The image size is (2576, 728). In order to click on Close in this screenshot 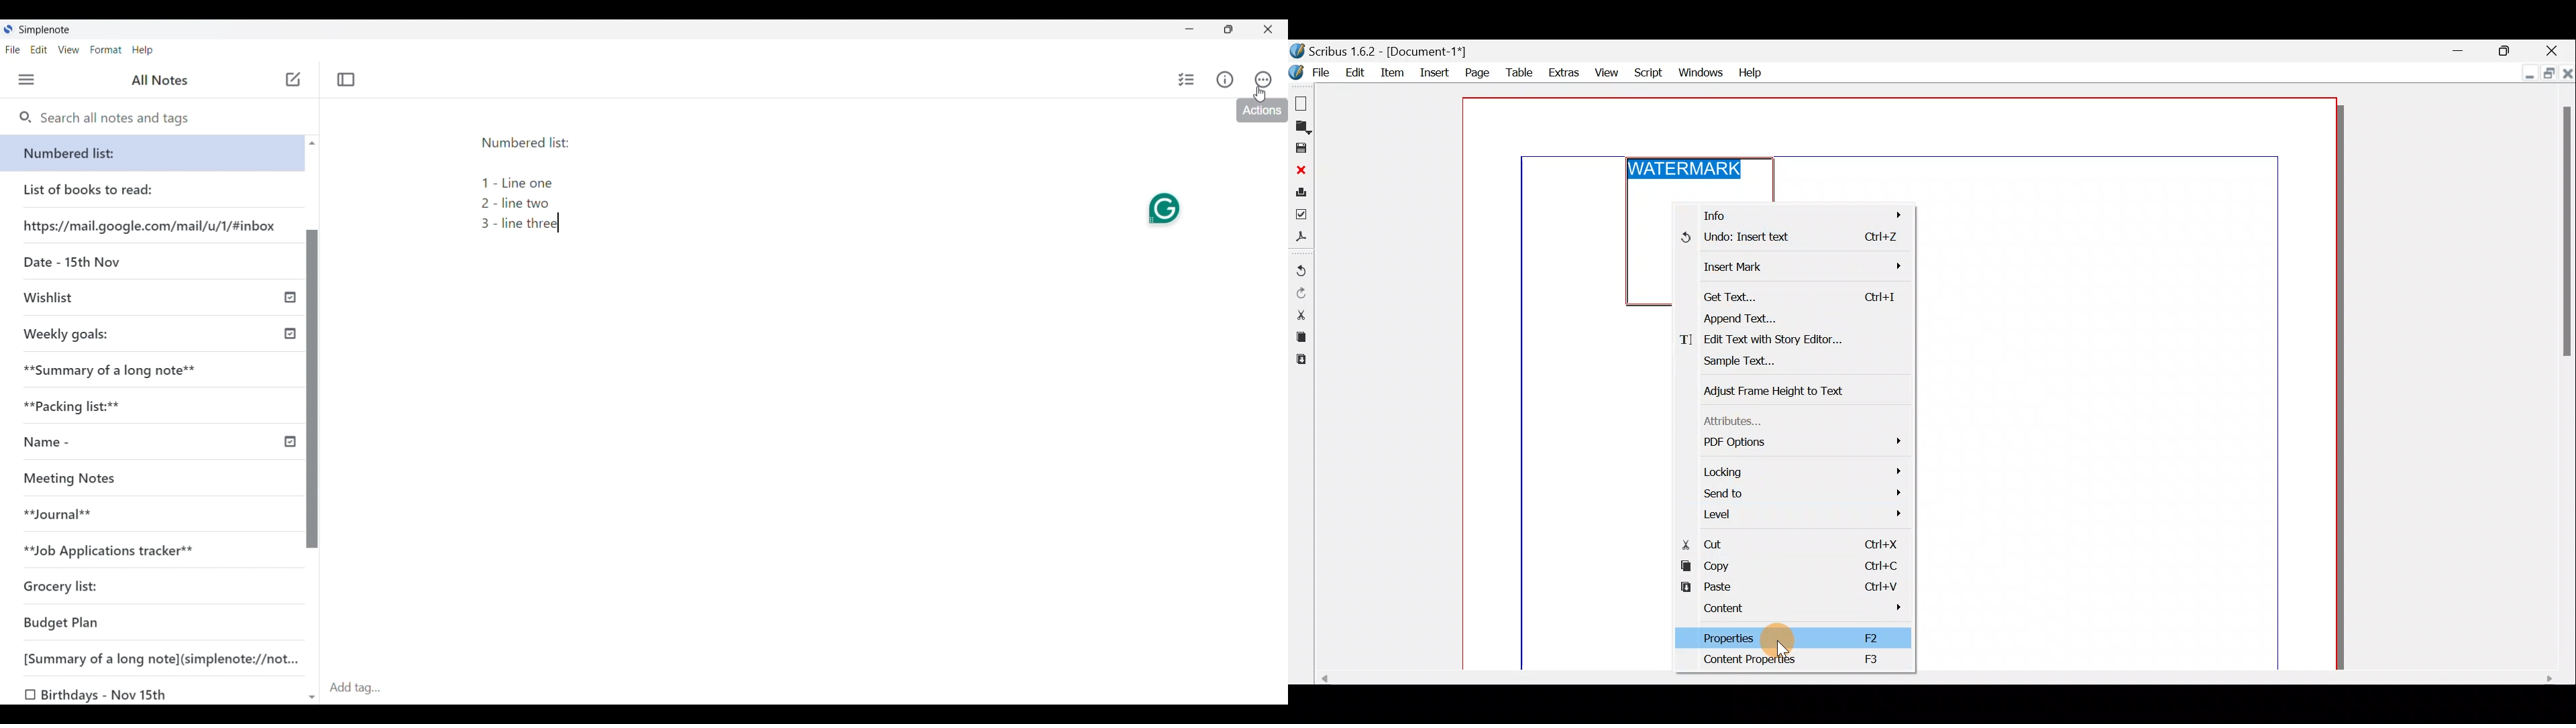, I will do `click(2567, 72)`.